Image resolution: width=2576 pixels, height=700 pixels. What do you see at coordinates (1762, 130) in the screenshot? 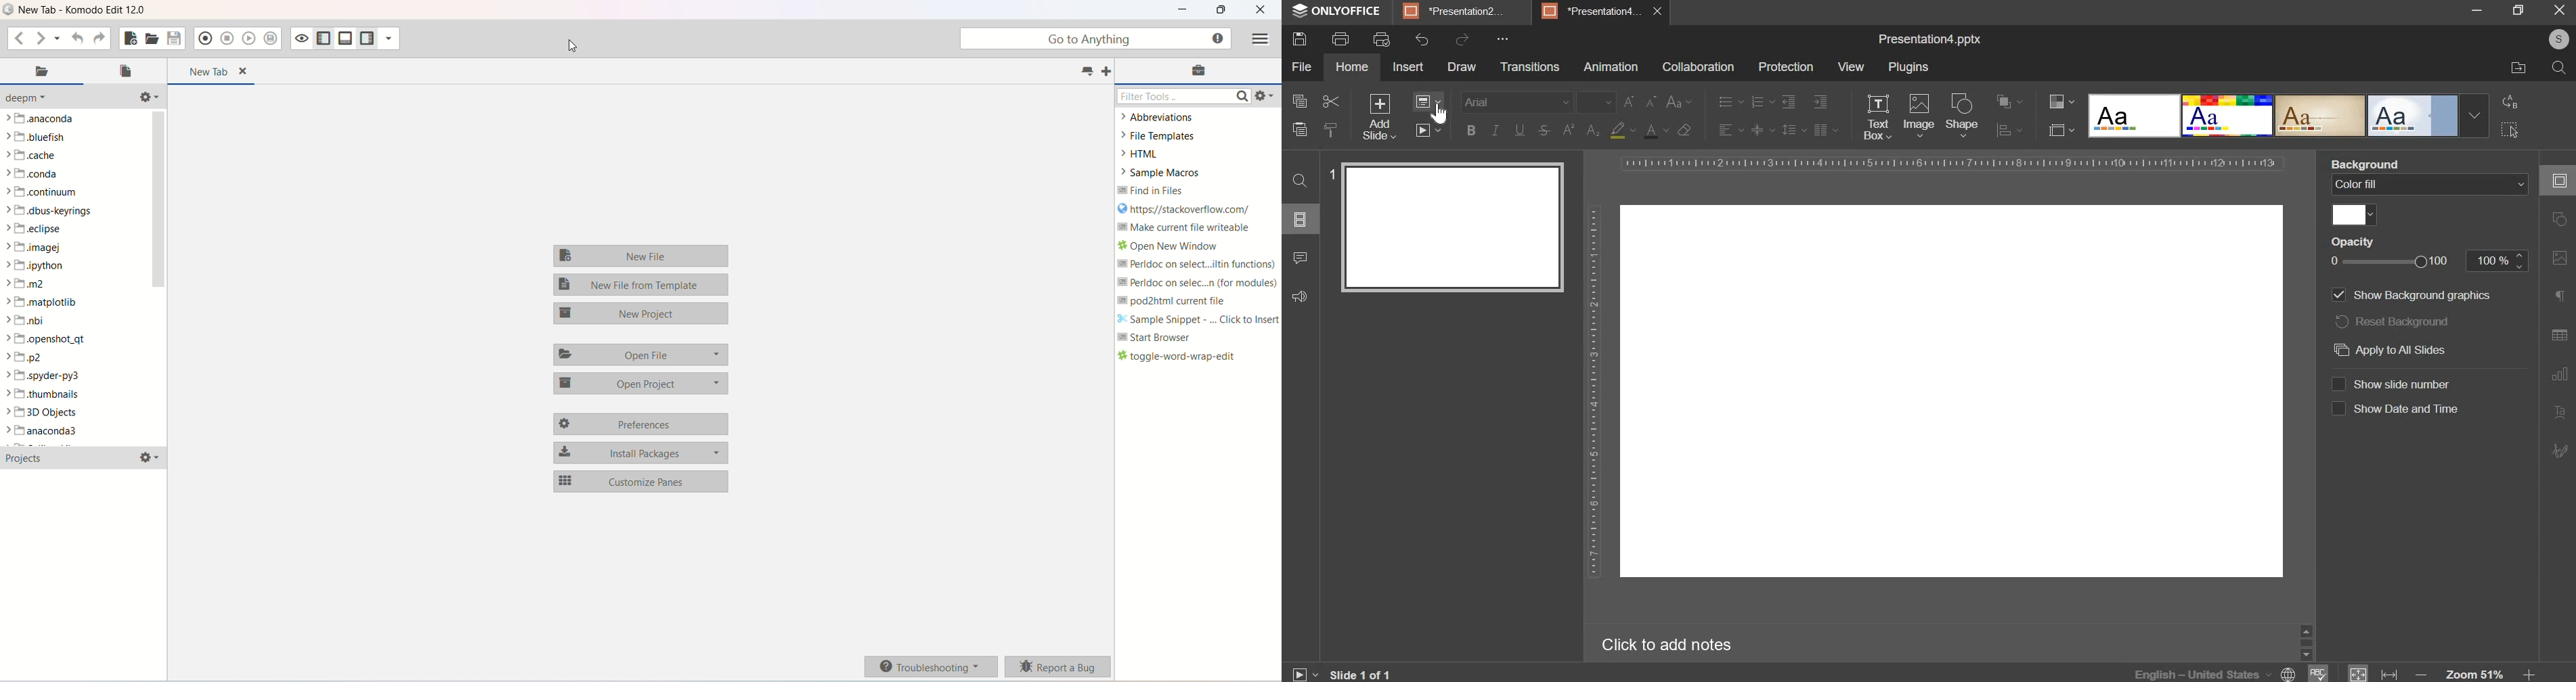
I see `vertical alignment` at bounding box center [1762, 130].